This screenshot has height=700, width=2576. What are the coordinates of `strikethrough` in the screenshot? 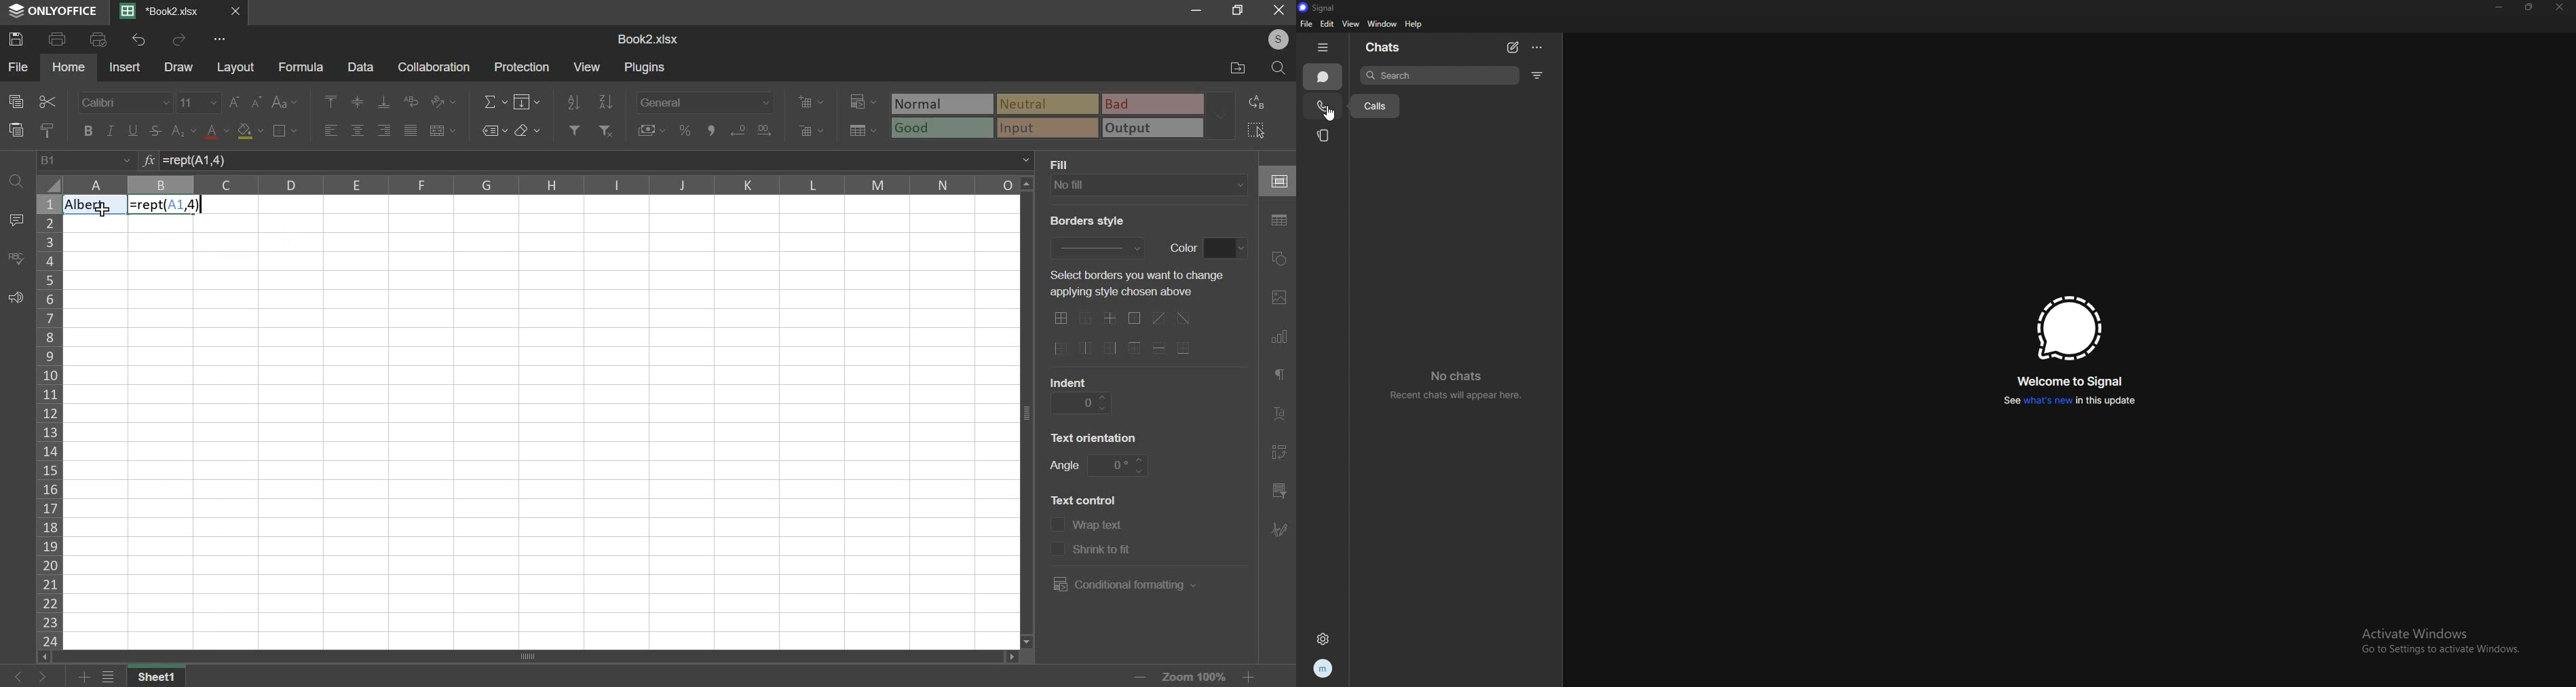 It's located at (158, 130).